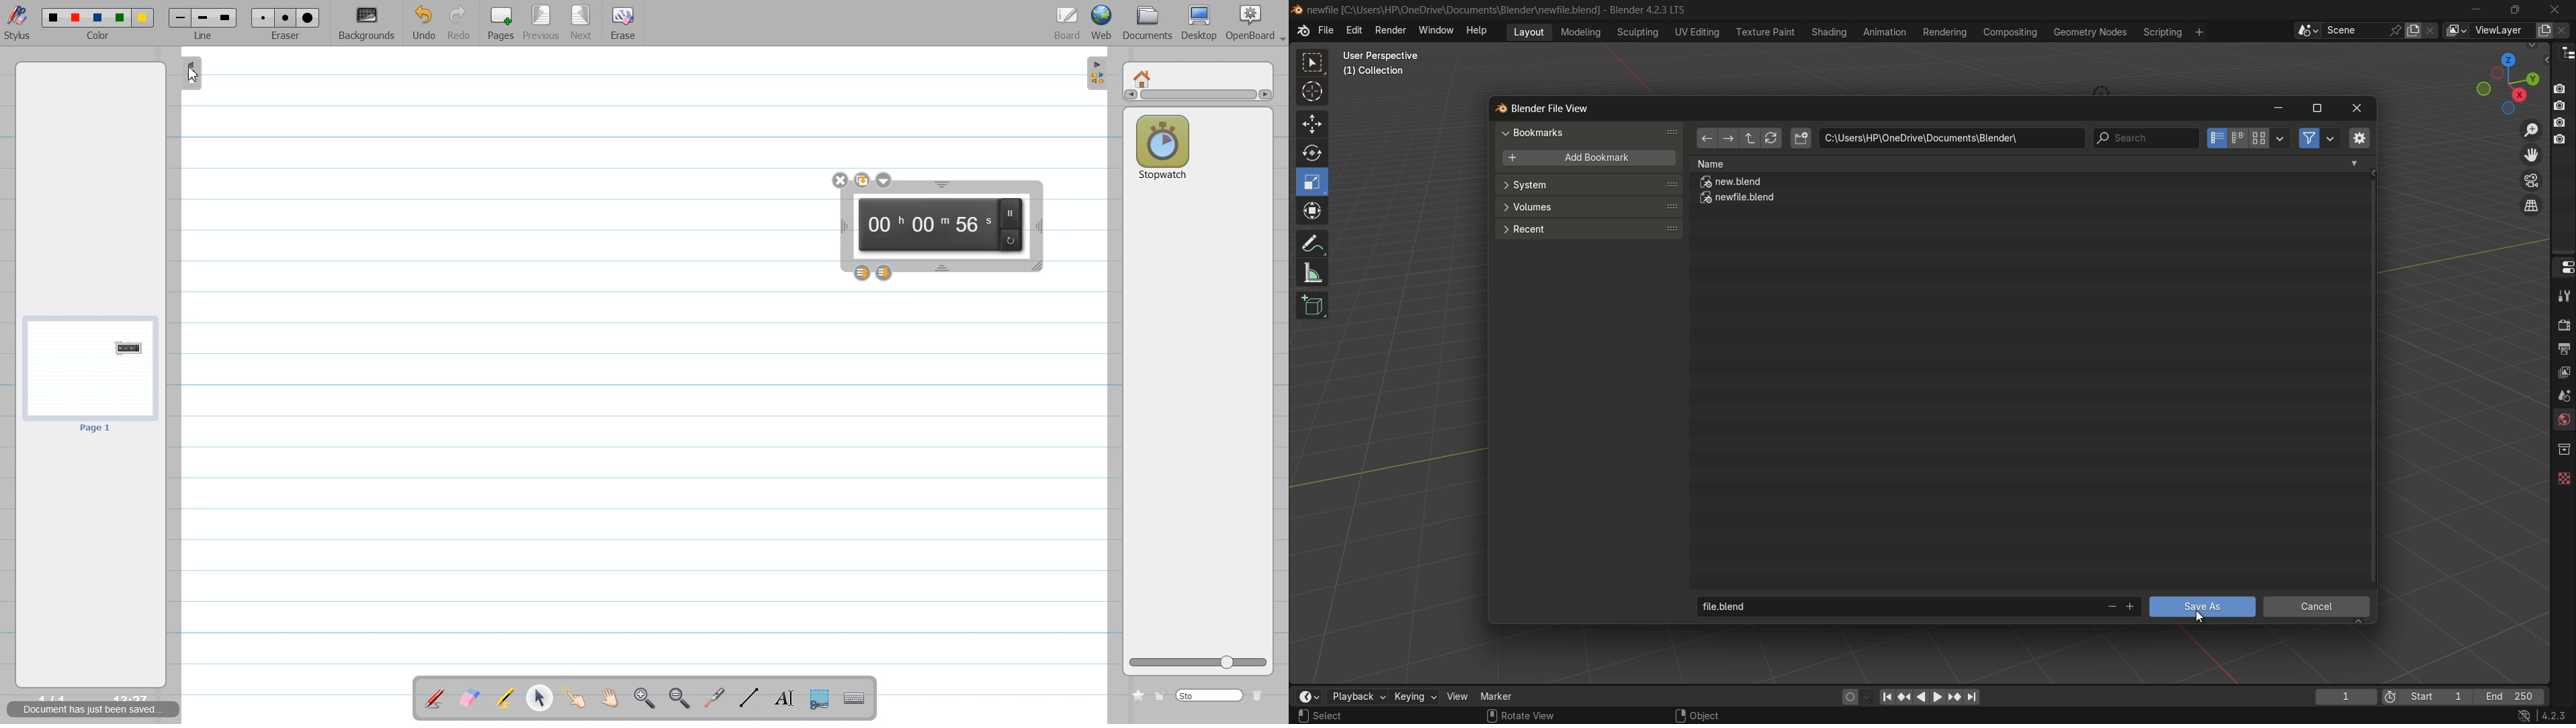 This screenshot has height=728, width=2576. What do you see at coordinates (2511, 697) in the screenshot?
I see `final frame of the playback` at bounding box center [2511, 697].